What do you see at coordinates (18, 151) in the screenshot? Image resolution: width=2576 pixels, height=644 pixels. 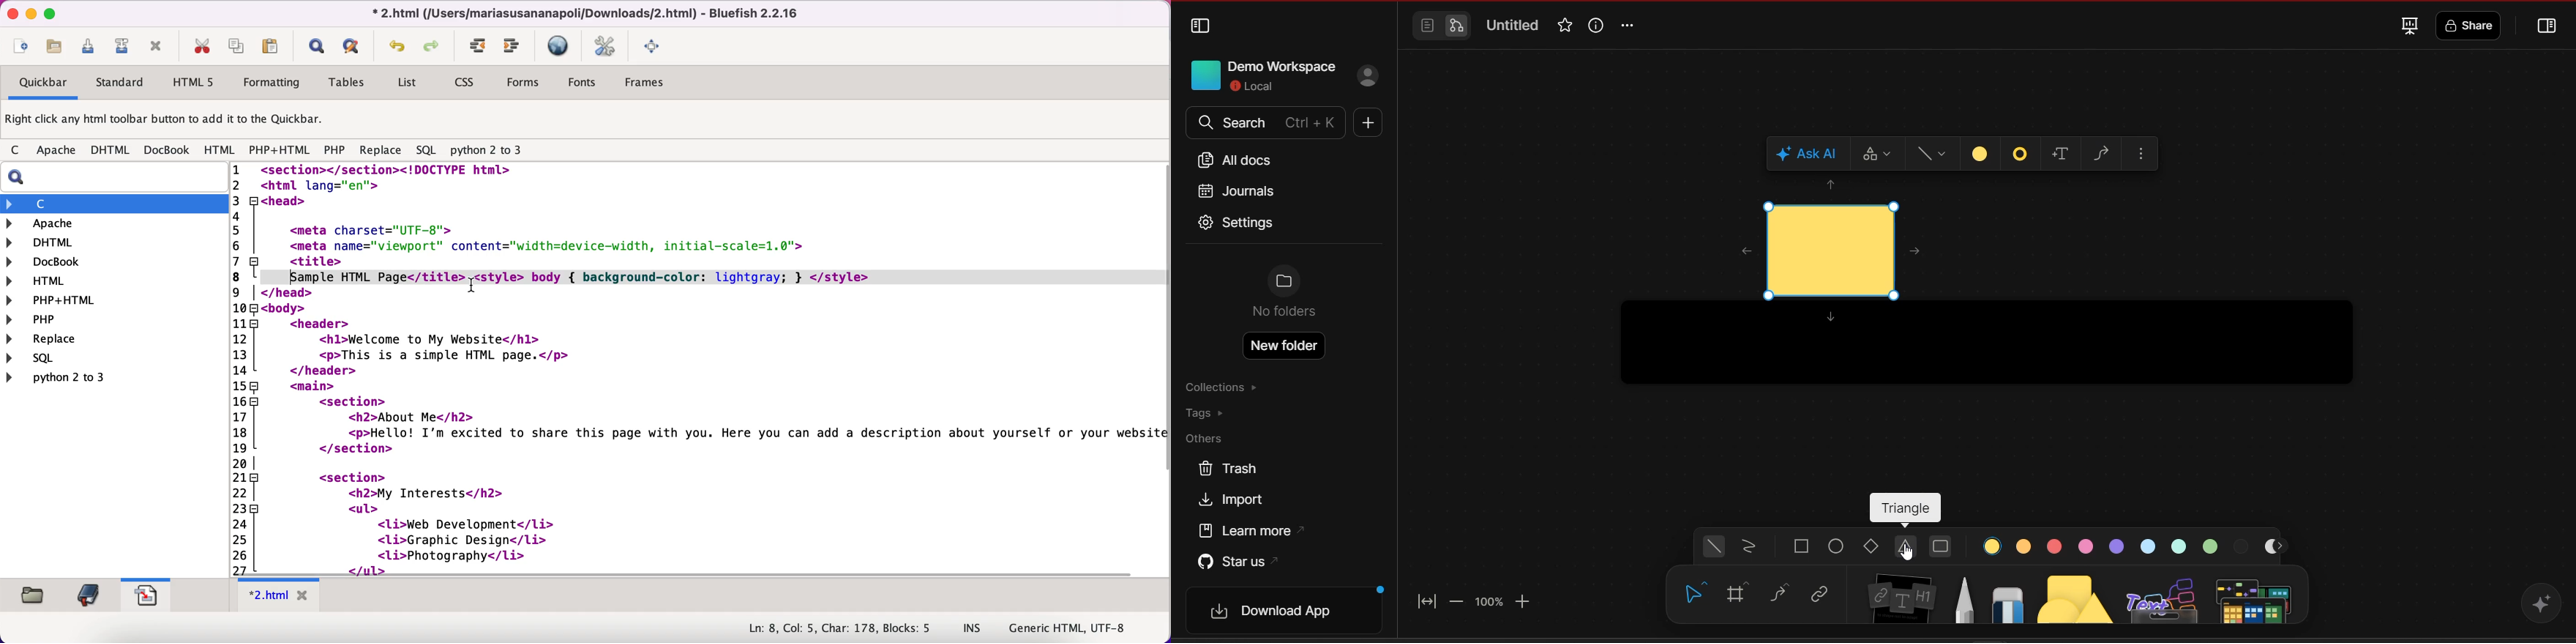 I see `c` at bounding box center [18, 151].